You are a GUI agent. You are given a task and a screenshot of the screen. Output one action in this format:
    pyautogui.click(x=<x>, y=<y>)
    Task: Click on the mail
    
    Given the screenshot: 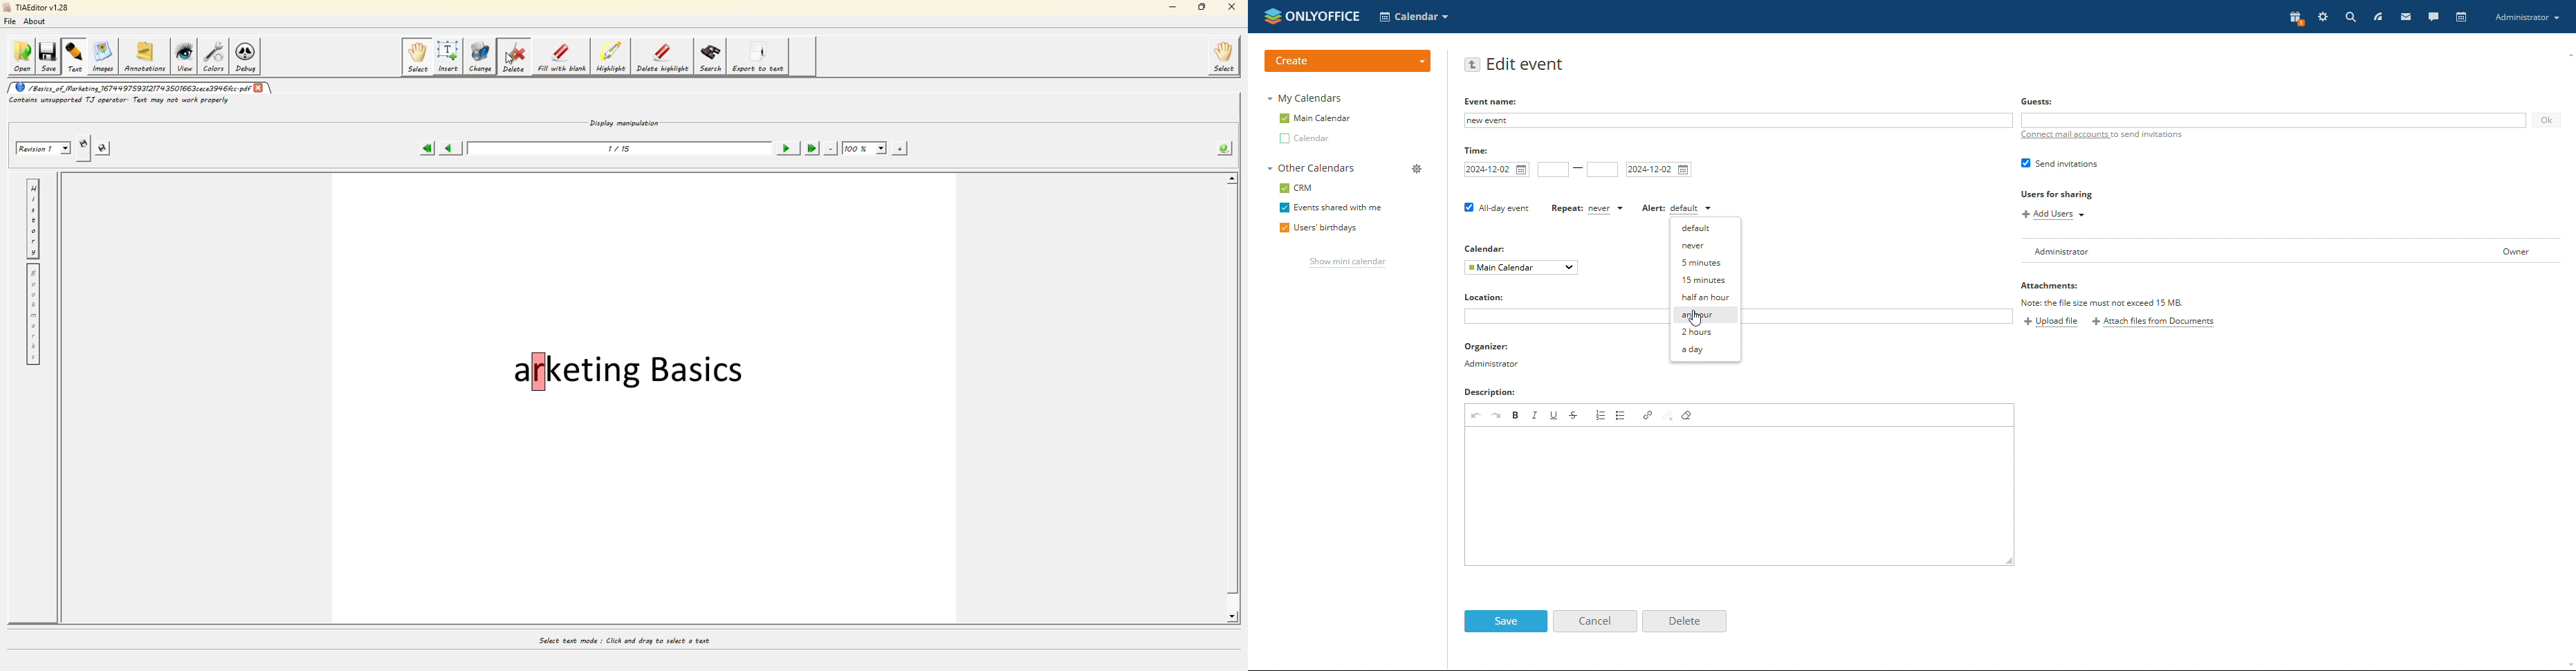 What is the action you would take?
    pyautogui.click(x=2405, y=17)
    